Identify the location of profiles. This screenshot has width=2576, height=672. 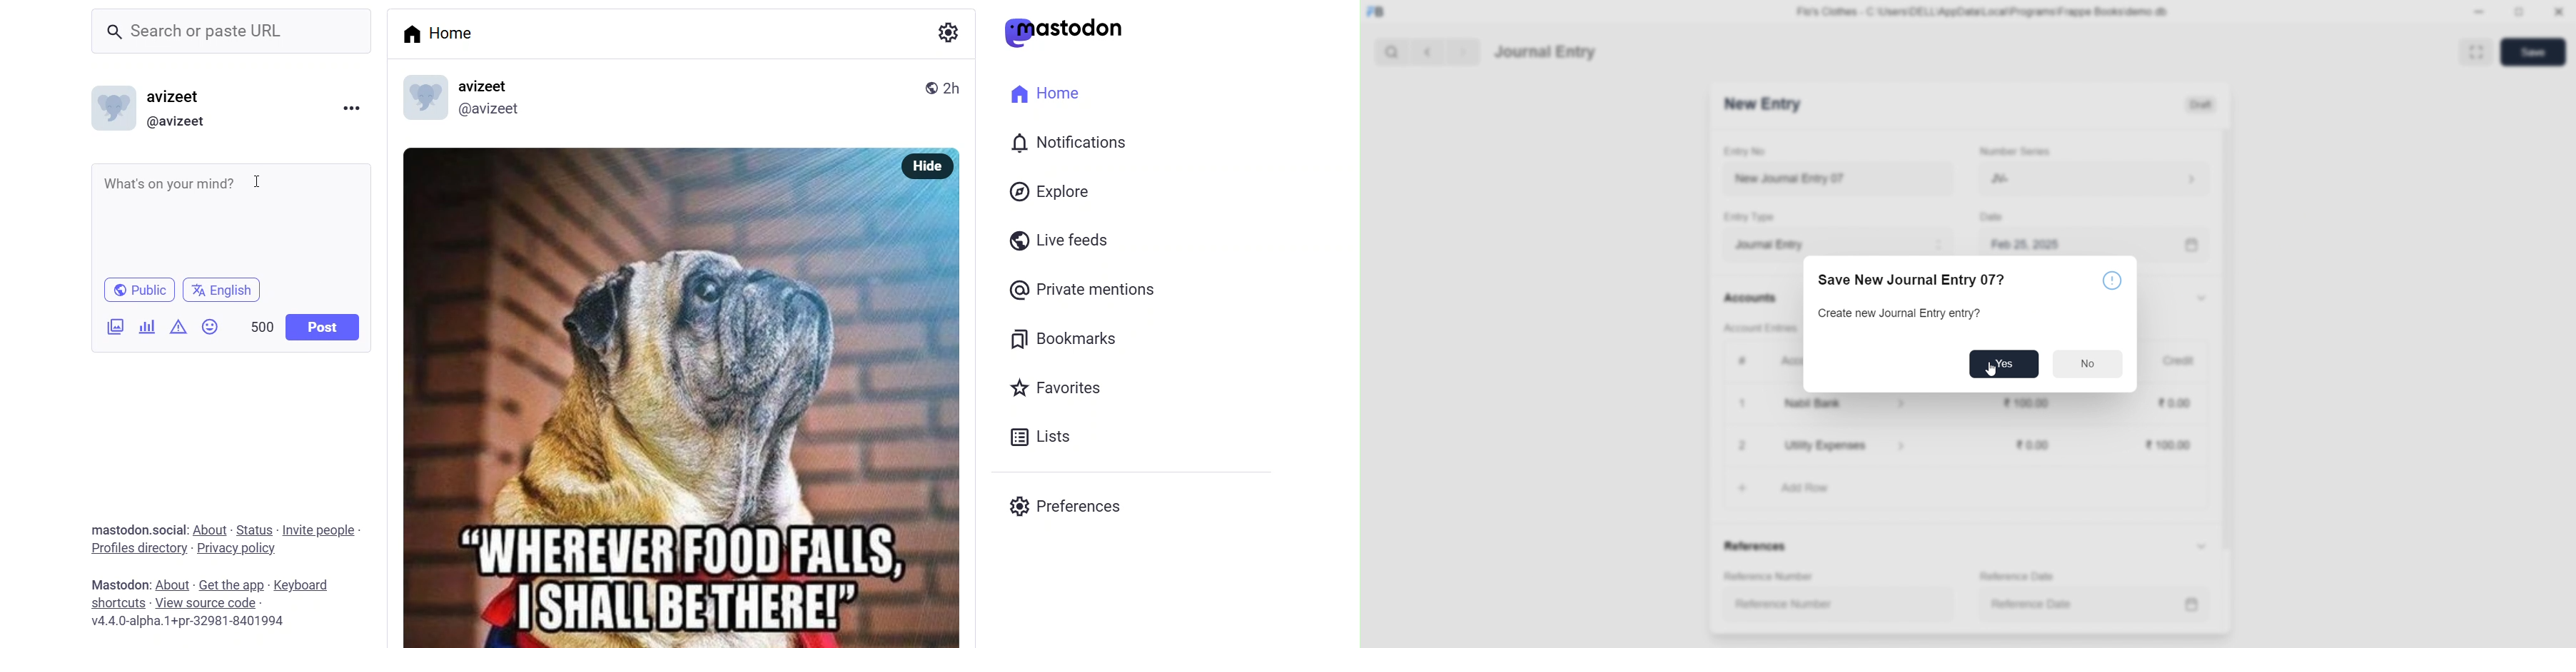
(136, 548).